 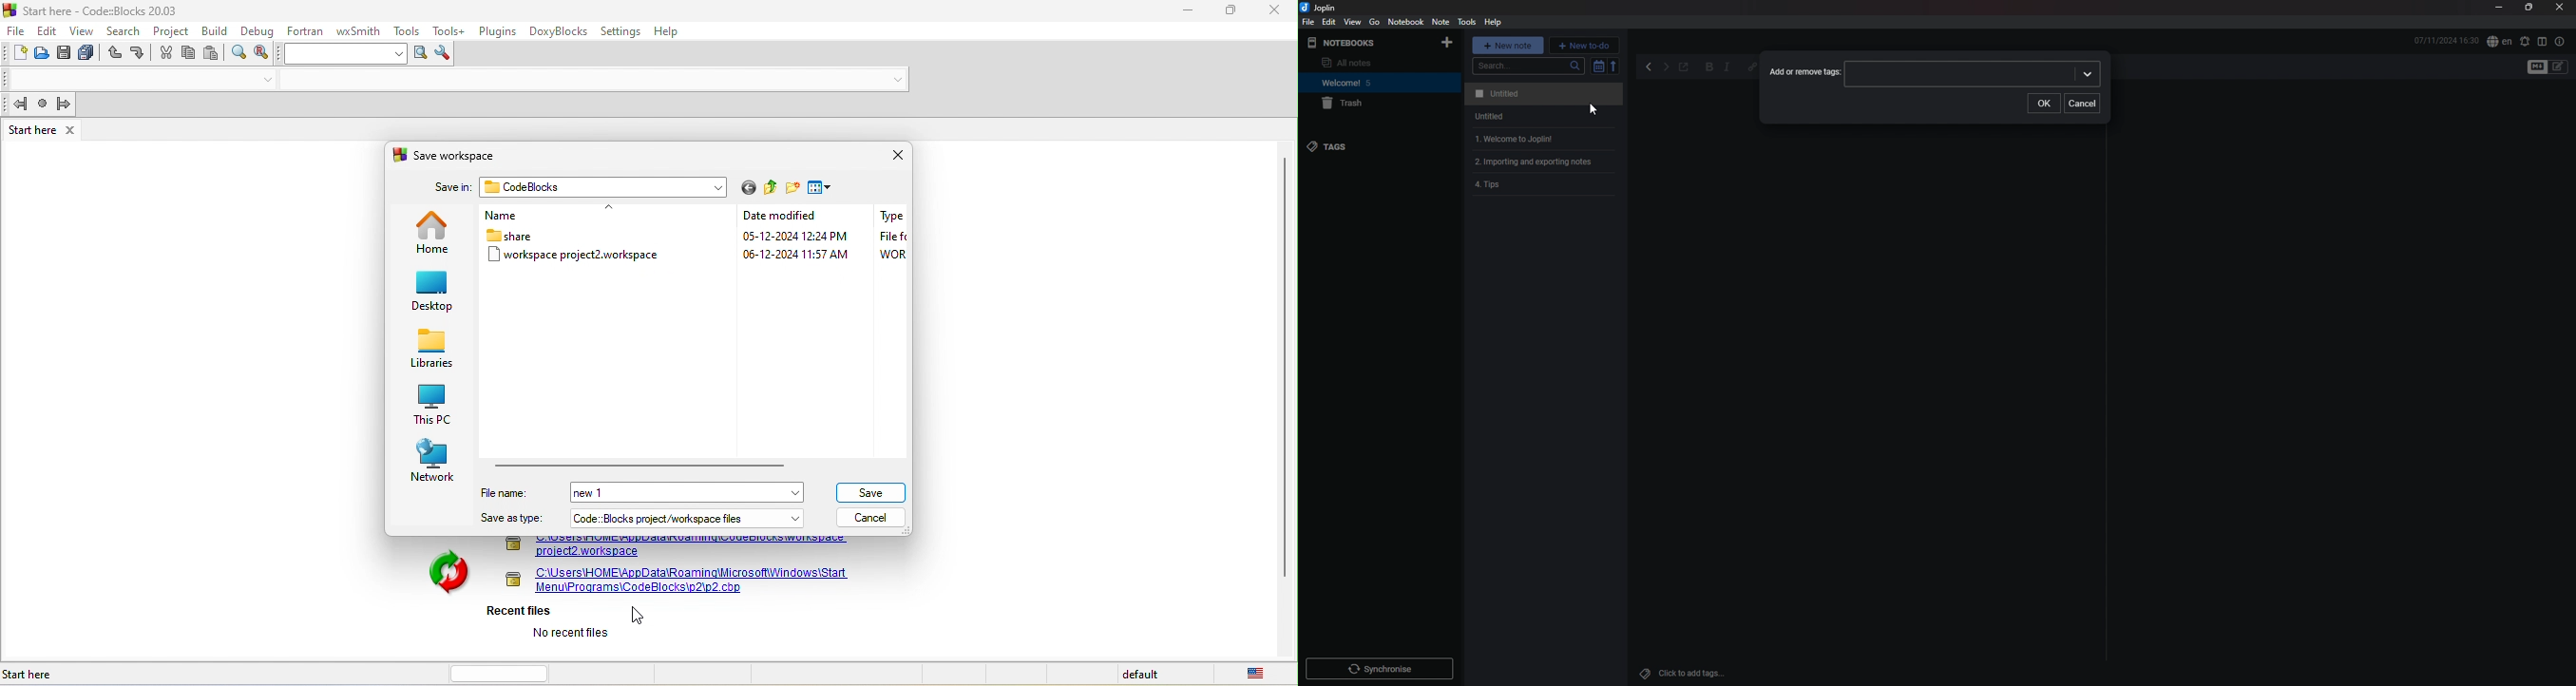 What do you see at coordinates (1361, 43) in the screenshot?
I see `notebooks` at bounding box center [1361, 43].